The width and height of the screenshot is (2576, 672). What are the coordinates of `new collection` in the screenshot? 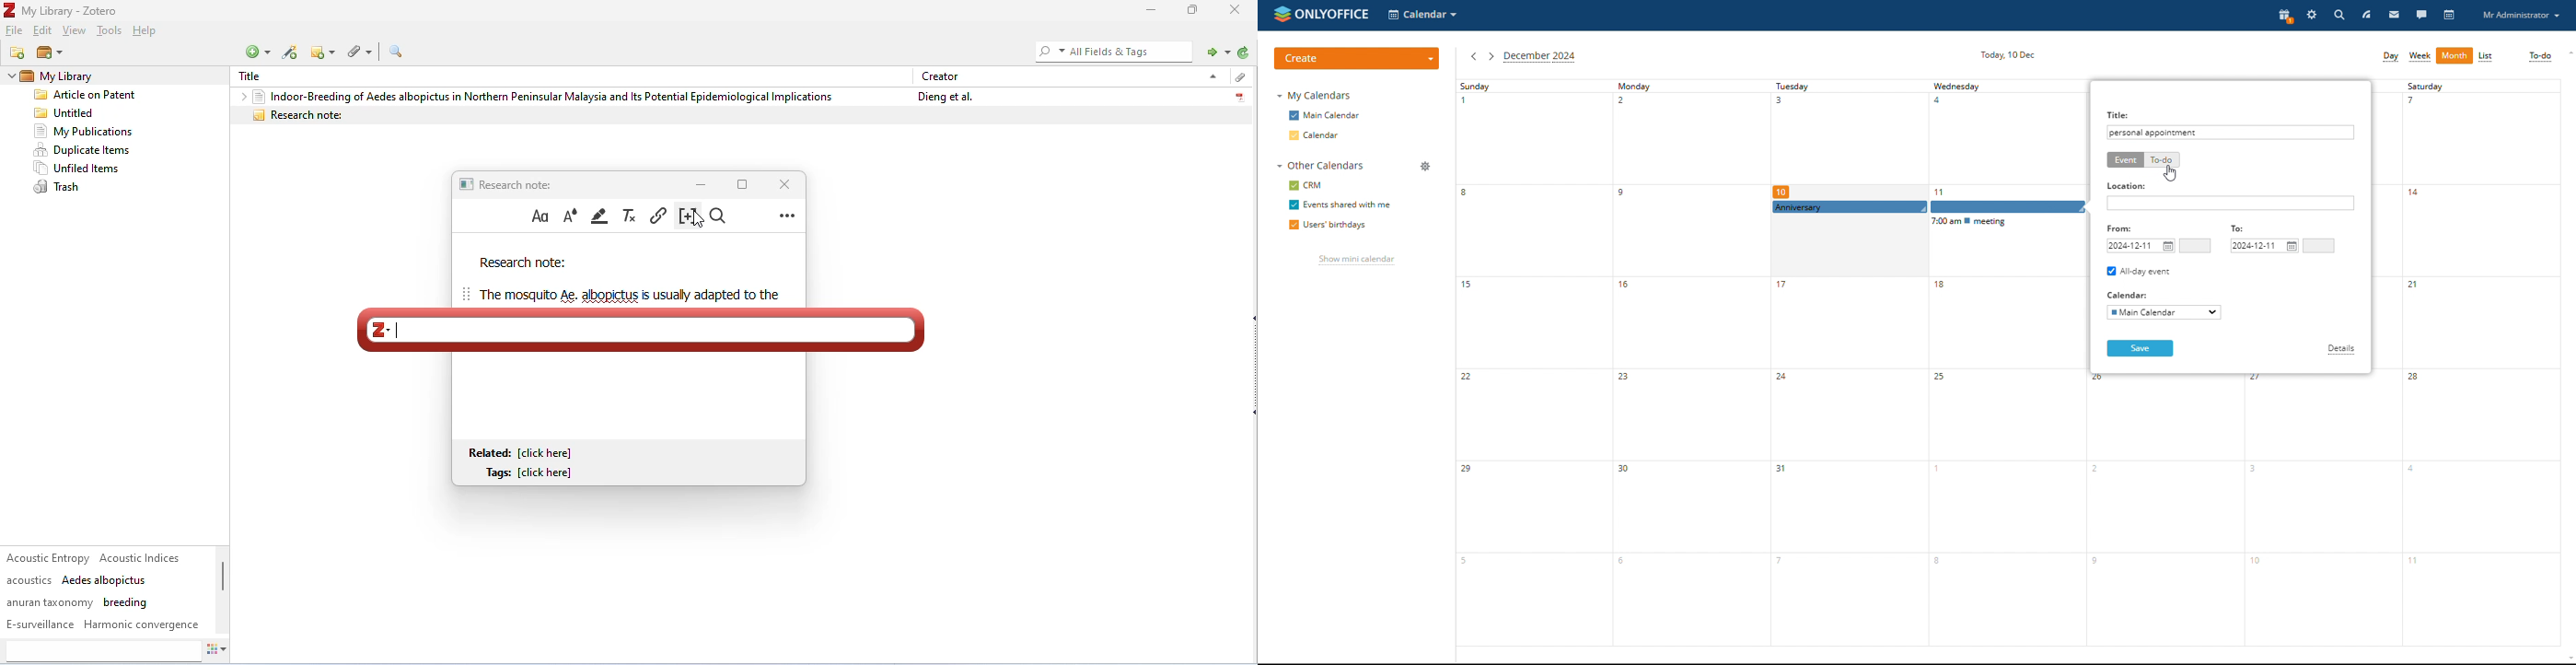 It's located at (18, 52).